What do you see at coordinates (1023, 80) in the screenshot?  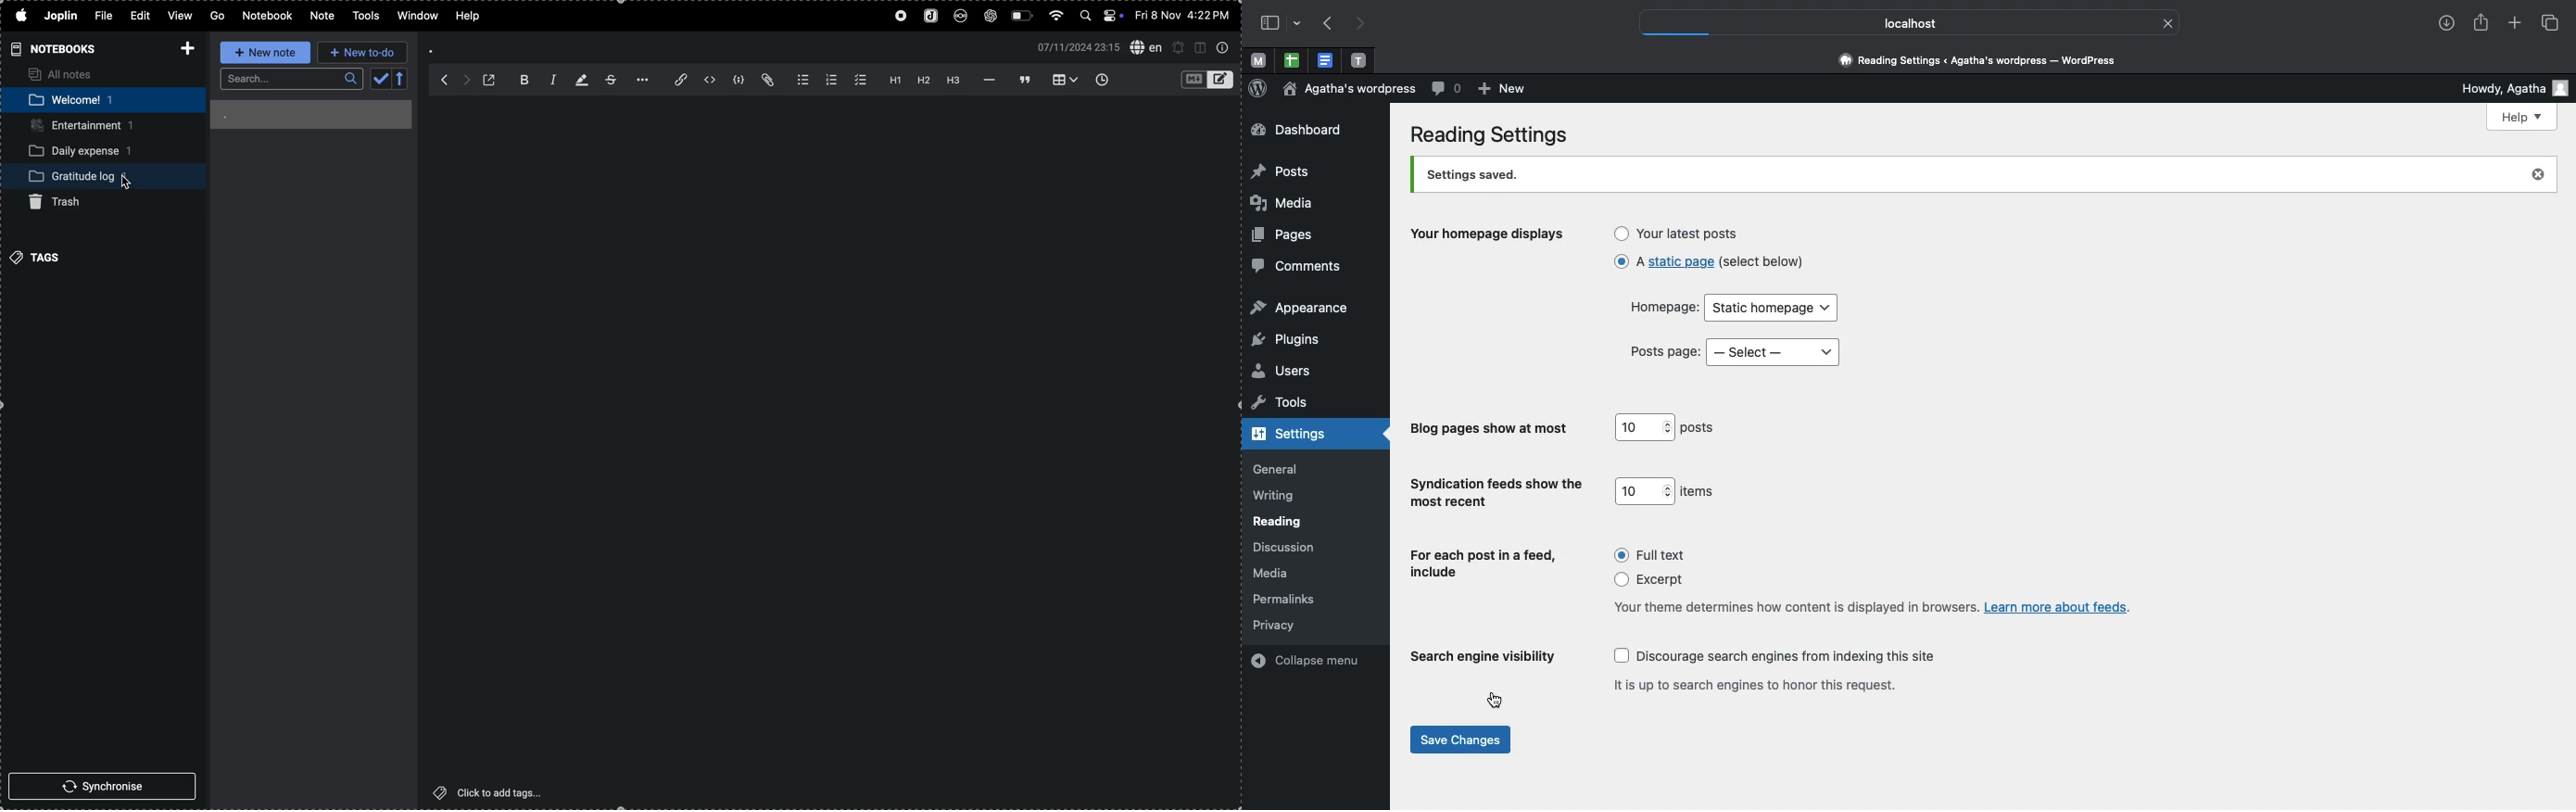 I see `blockquote` at bounding box center [1023, 80].